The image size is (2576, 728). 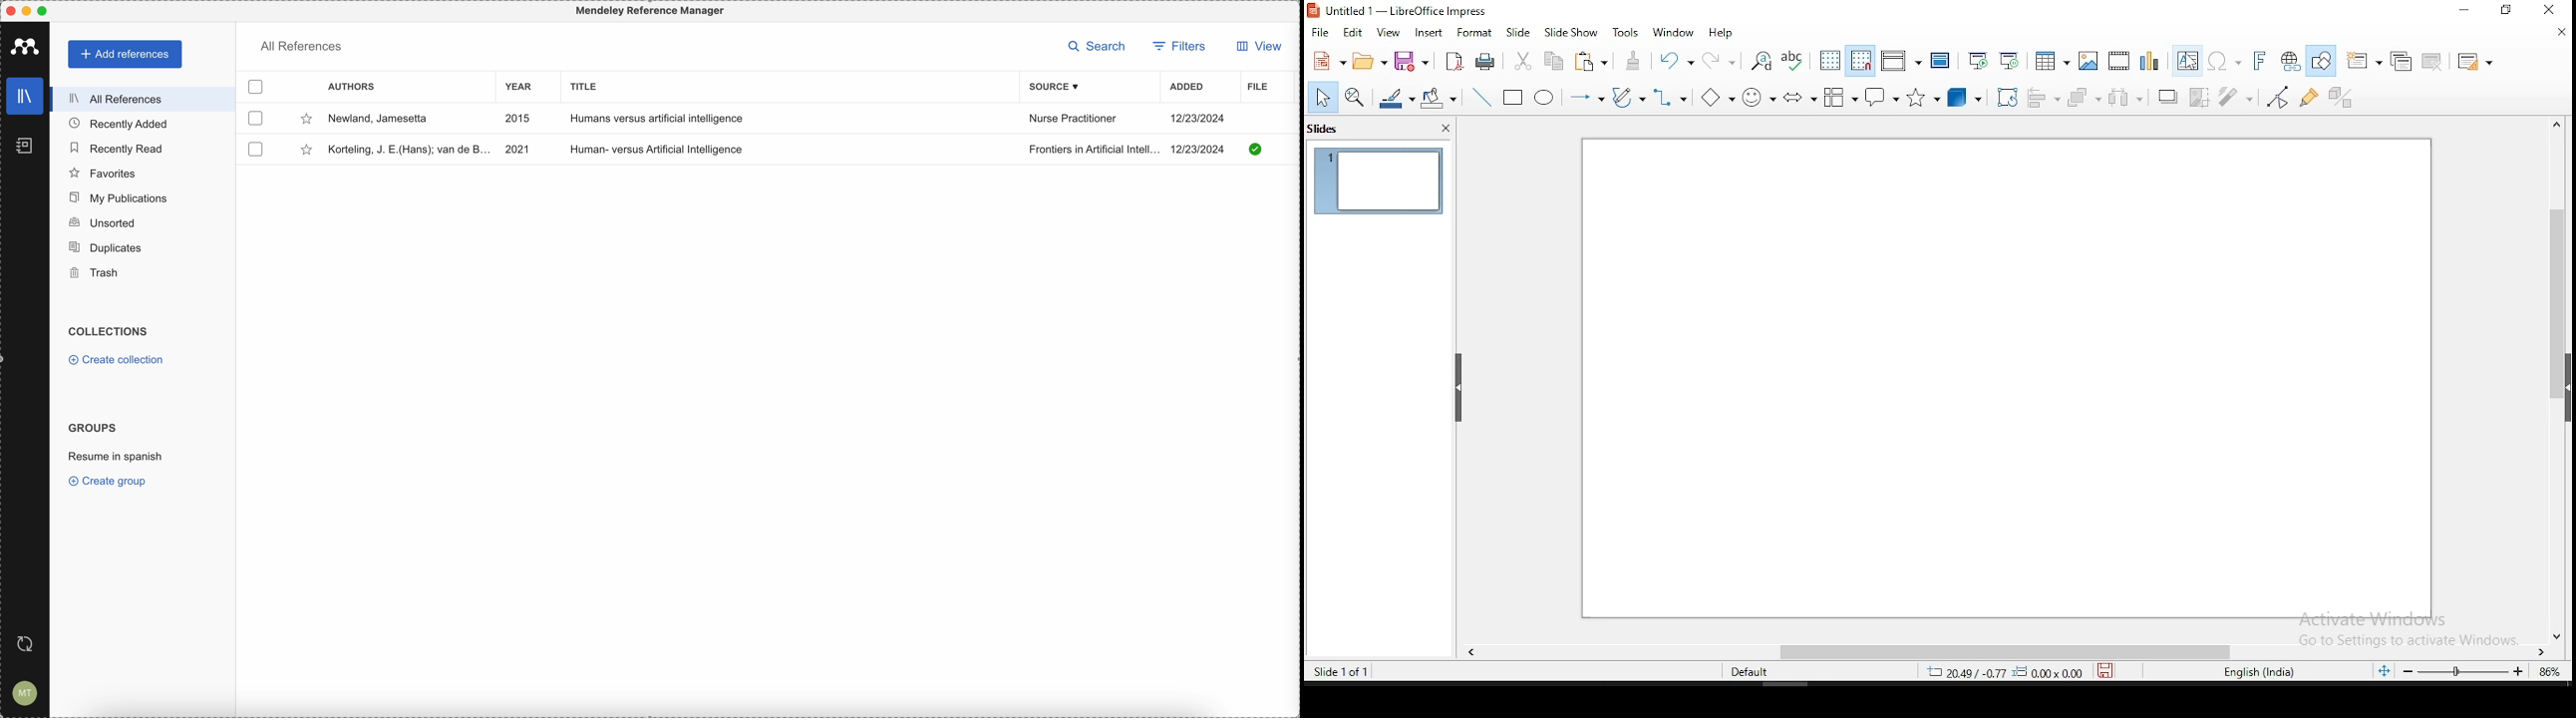 What do you see at coordinates (25, 46) in the screenshot?
I see `Mendeley logo` at bounding box center [25, 46].